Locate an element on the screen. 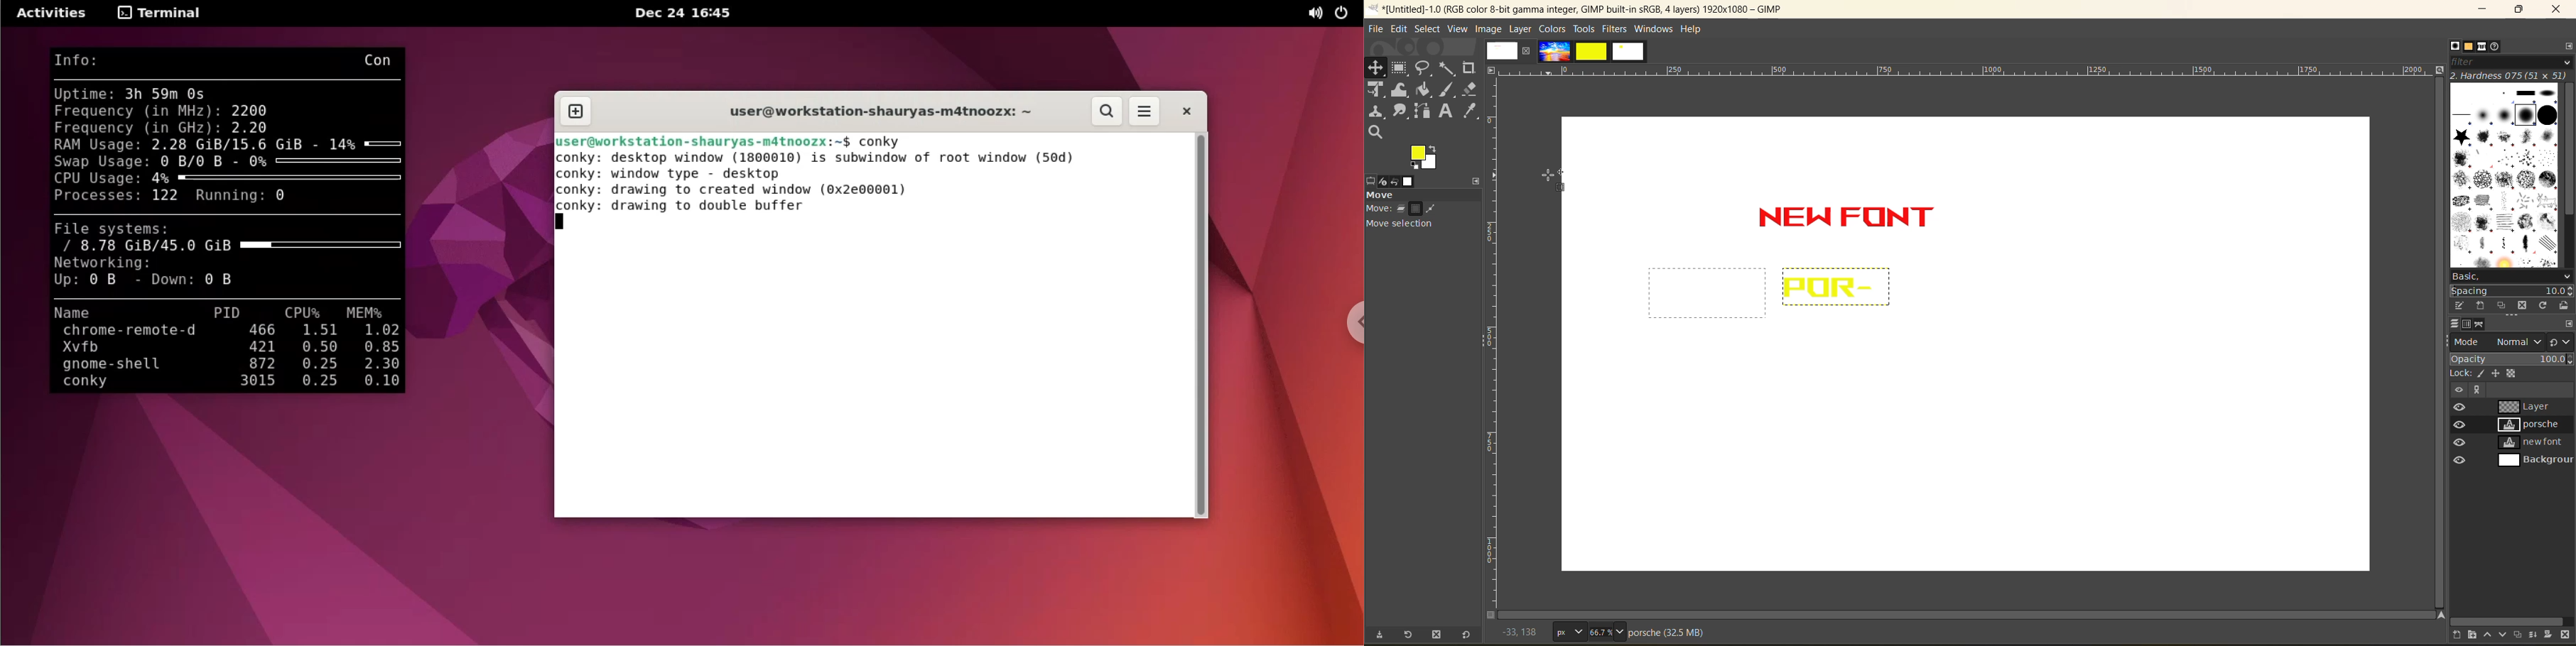 The width and height of the screenshot is (2576, 672). filter is located at coordinates (2511, 61).